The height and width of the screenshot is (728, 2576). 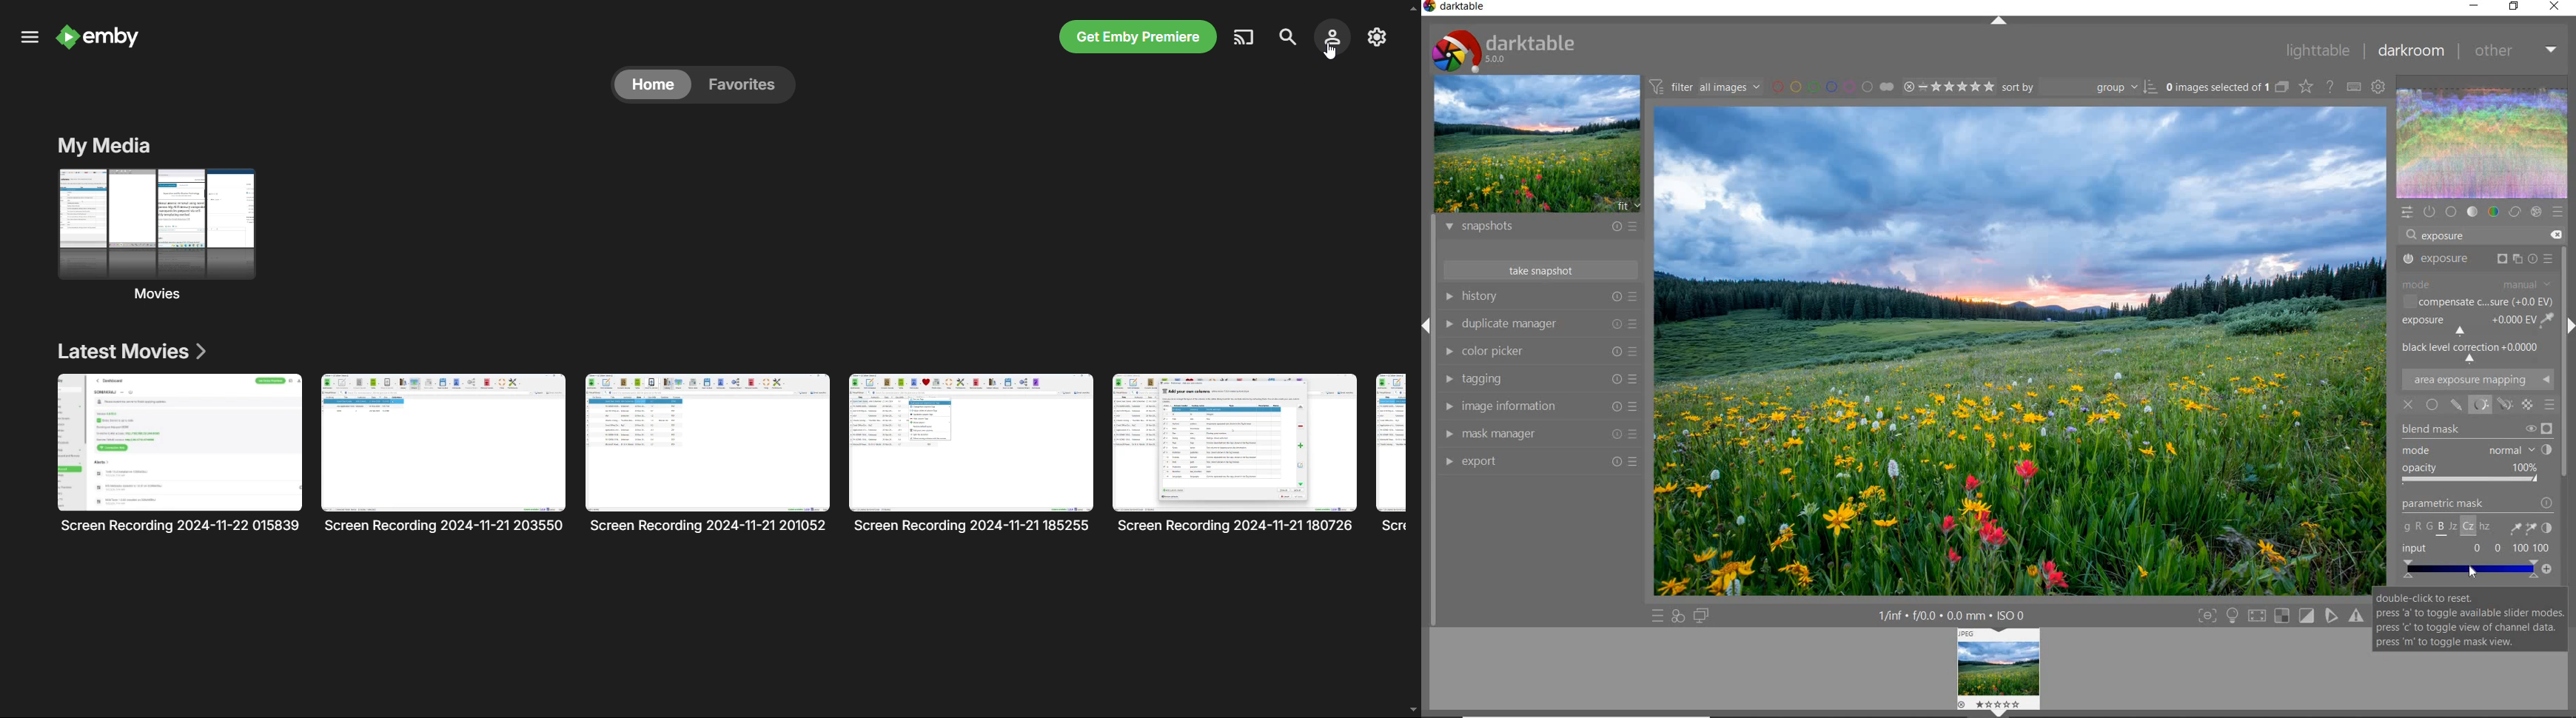 I want to click on export, so click(x=1542, y=462).